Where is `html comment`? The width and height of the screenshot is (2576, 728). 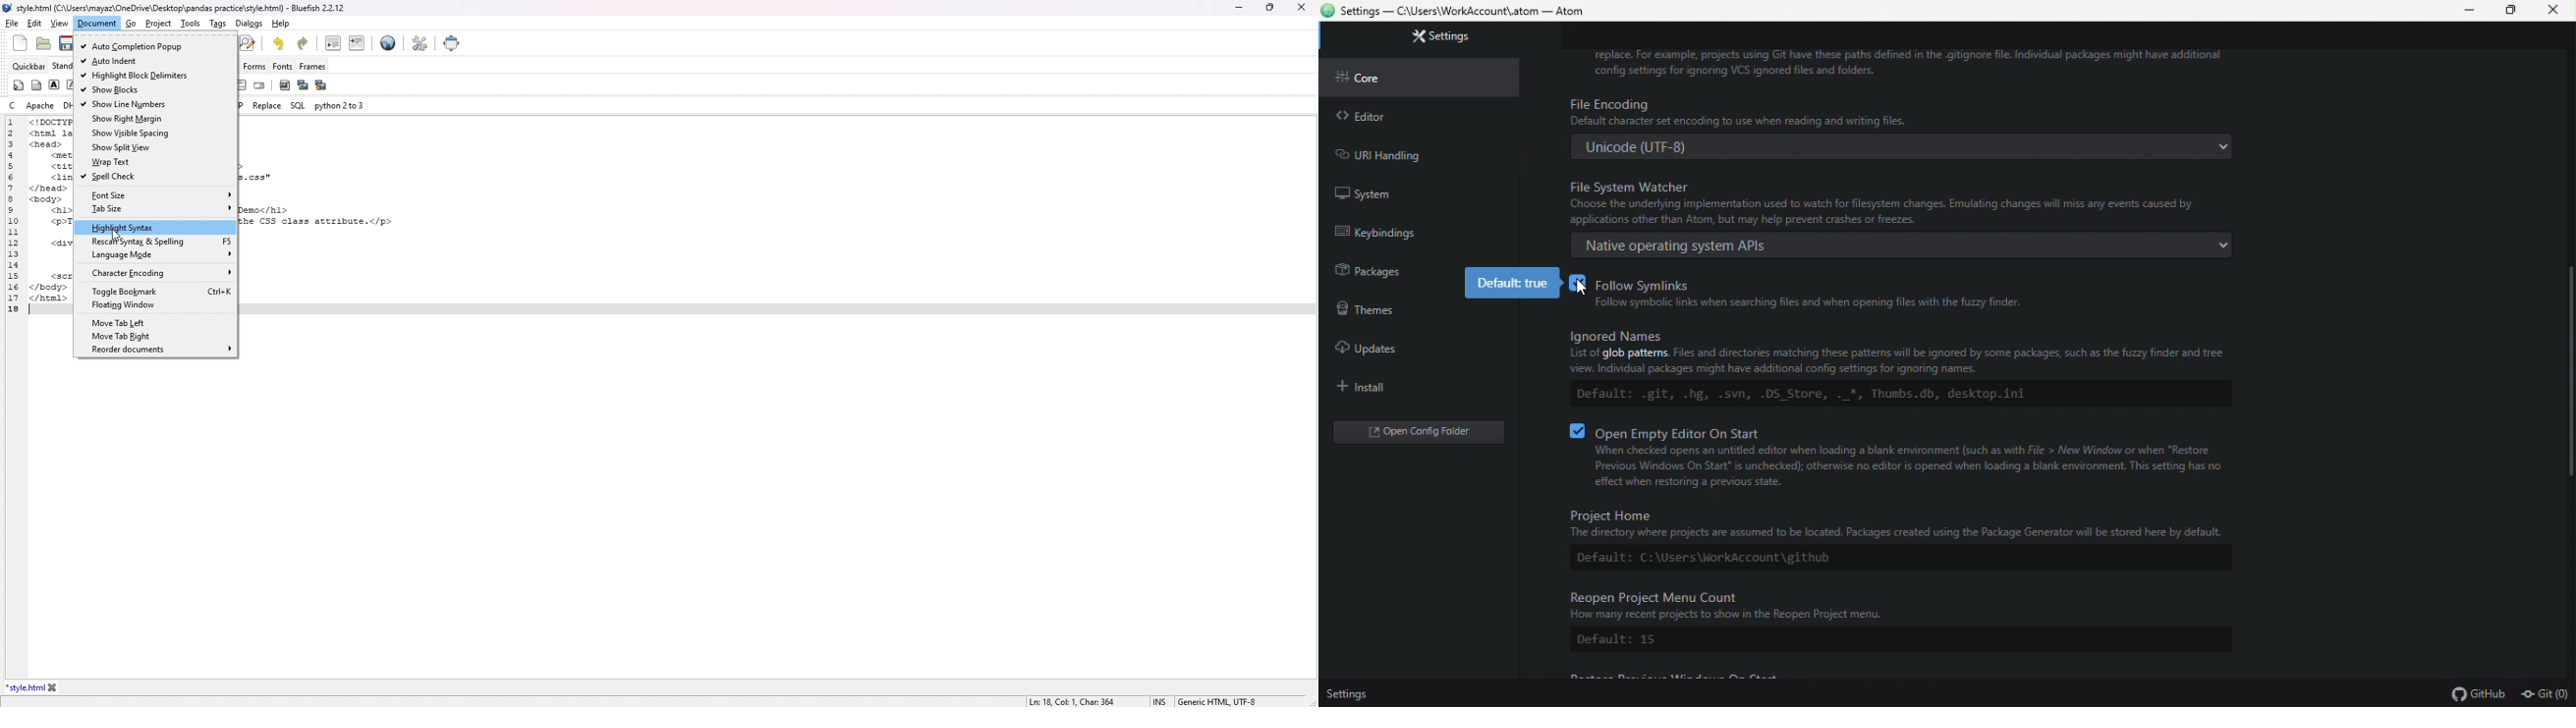 html comment is located at coordinates (241, 84).